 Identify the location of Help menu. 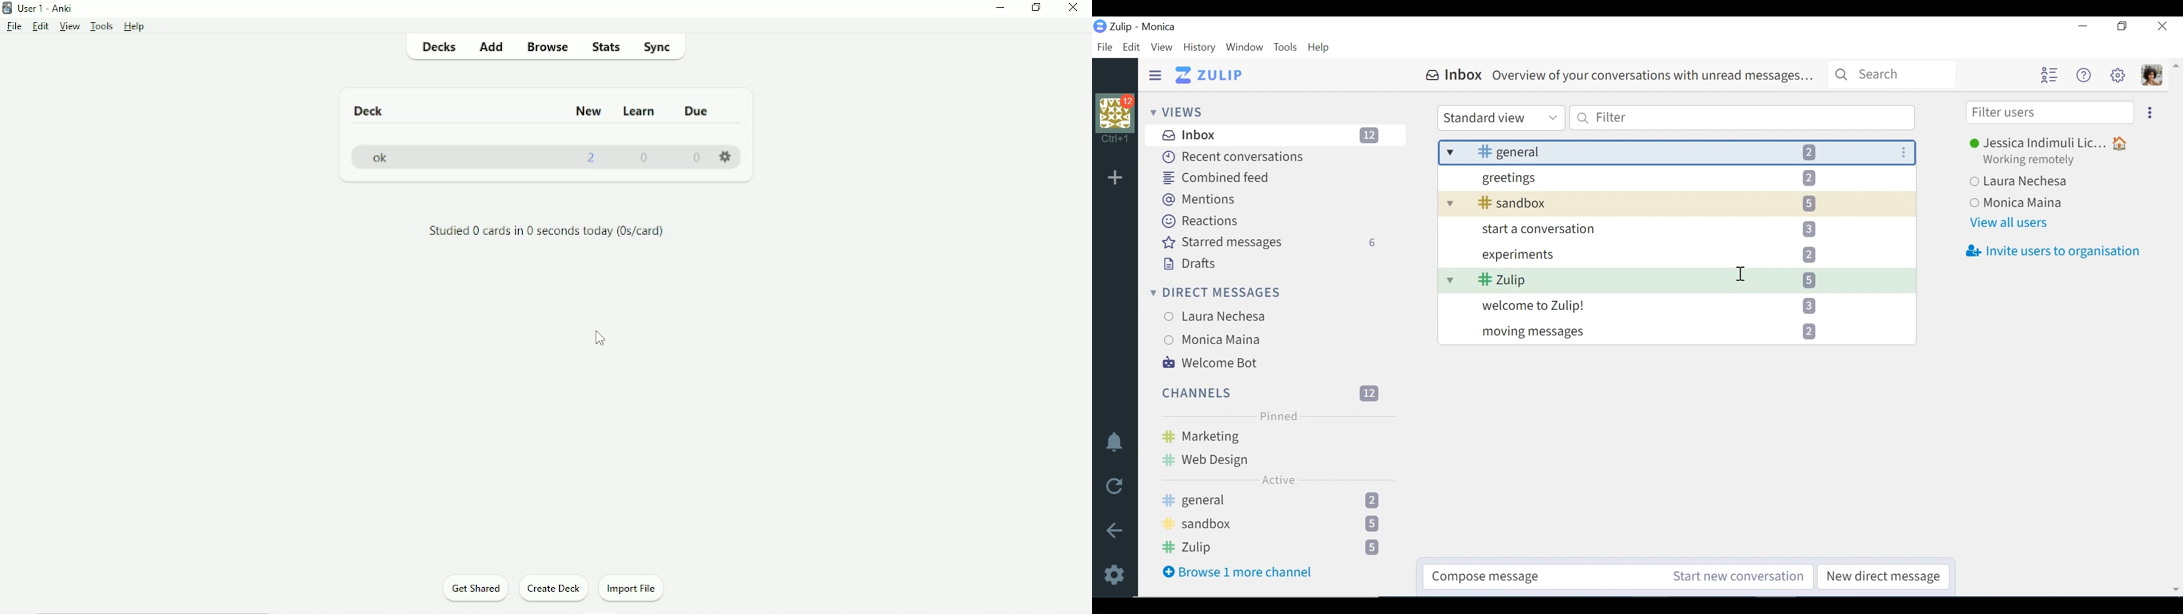
(2084, 75).